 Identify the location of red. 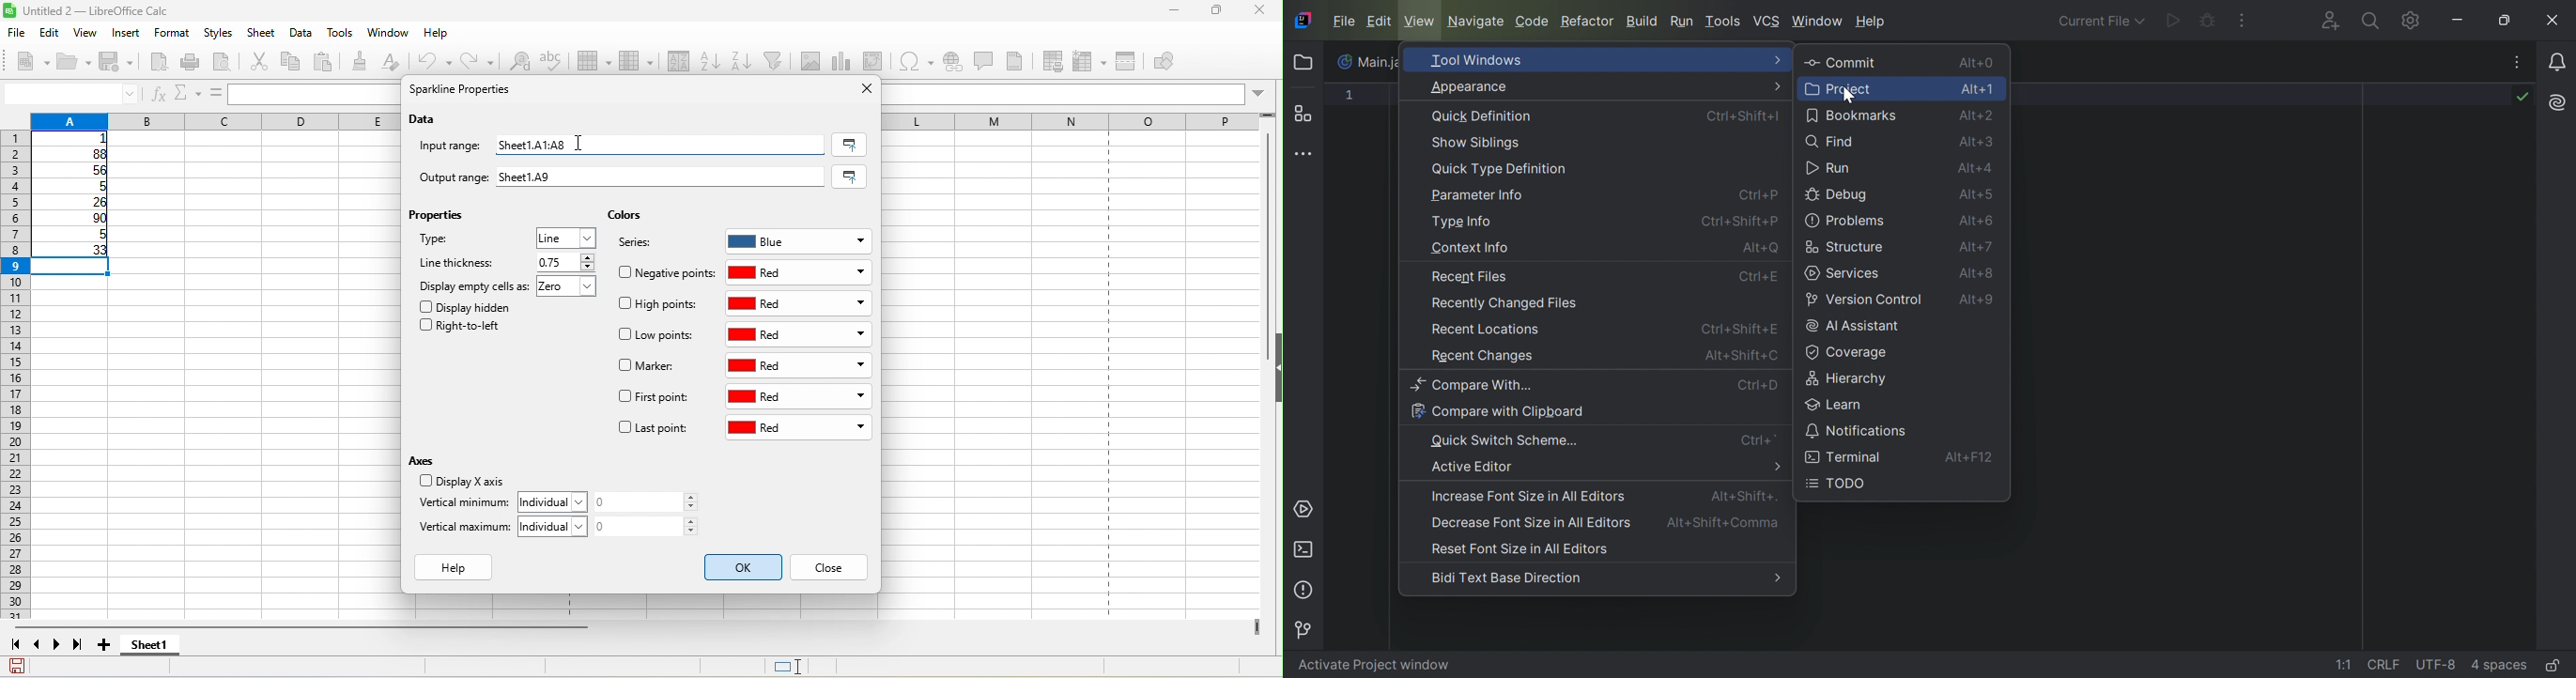
(798, 398).